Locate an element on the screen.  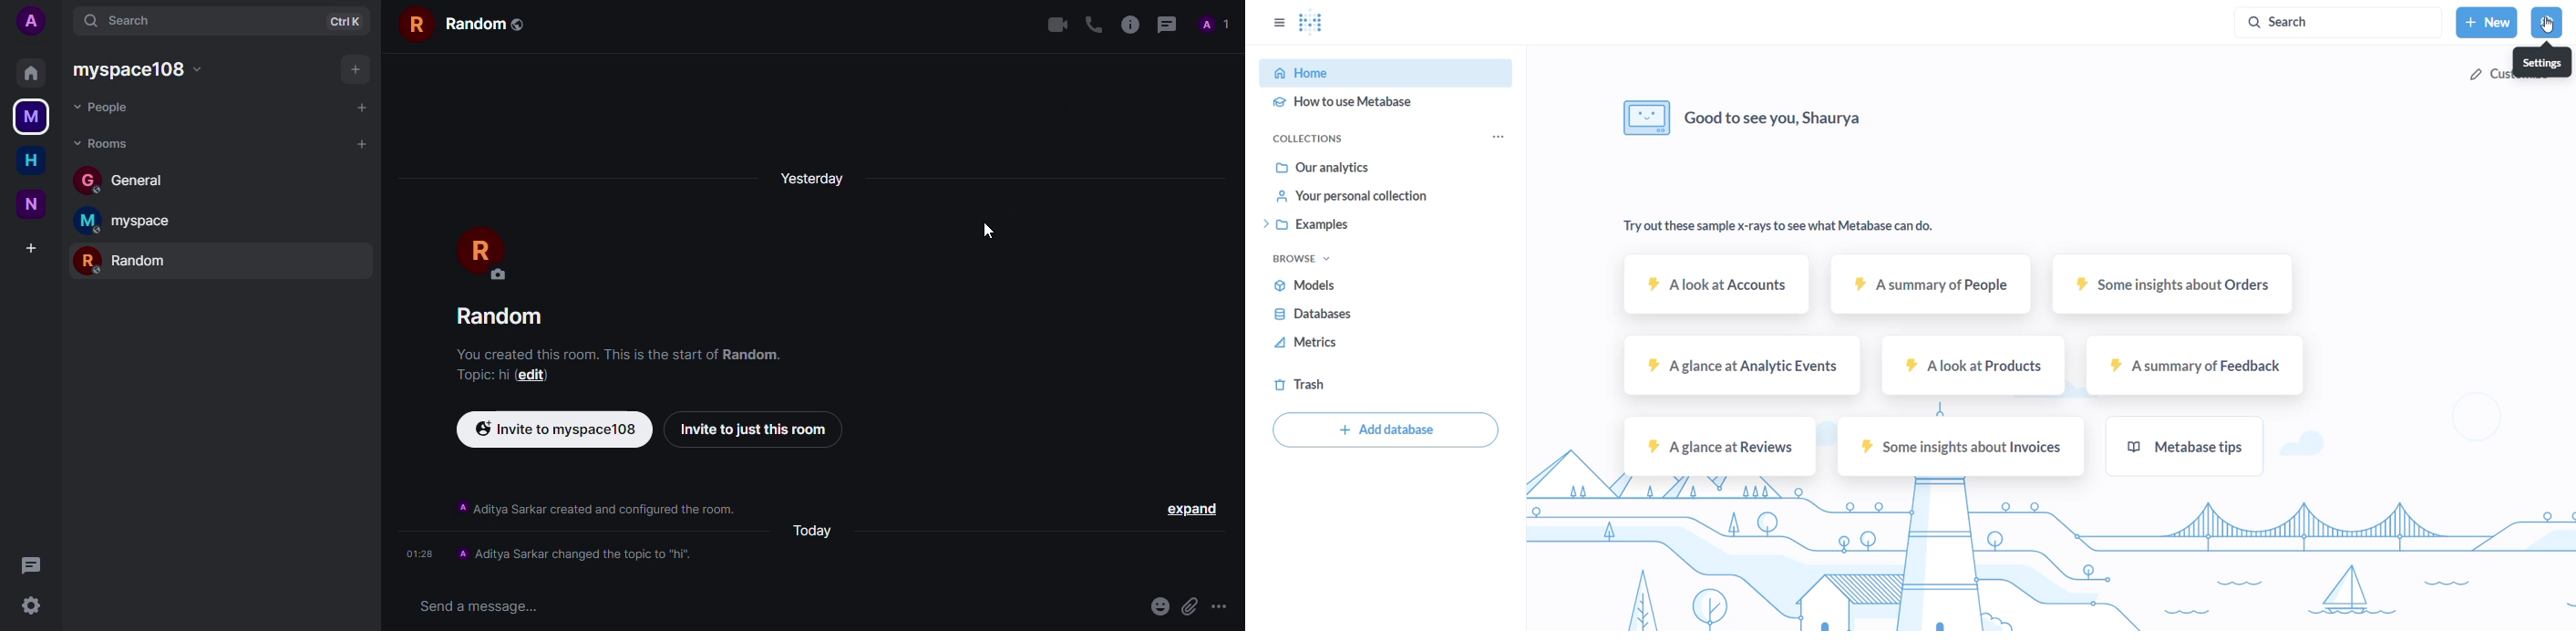
video call is located at coordinates (1056, 24).